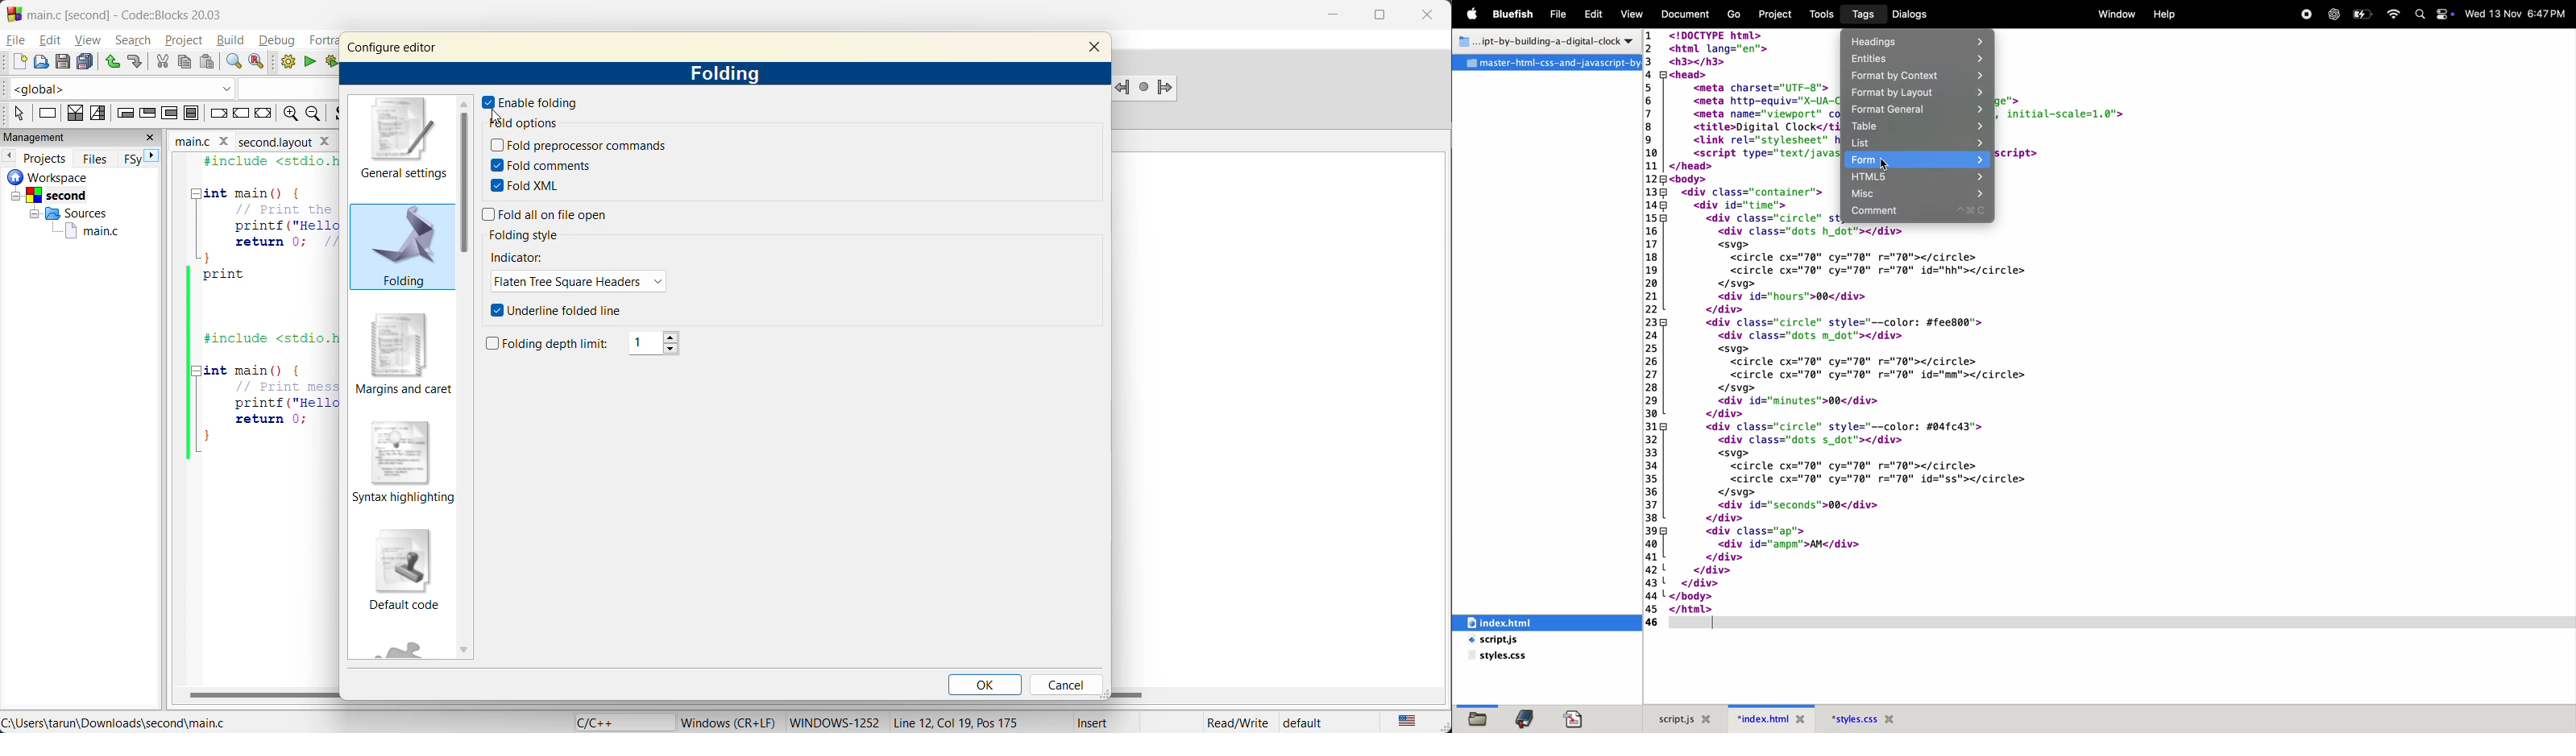  Describe the element at coordinates (1407, 722) in the screenshot. I see `text language` at that location.